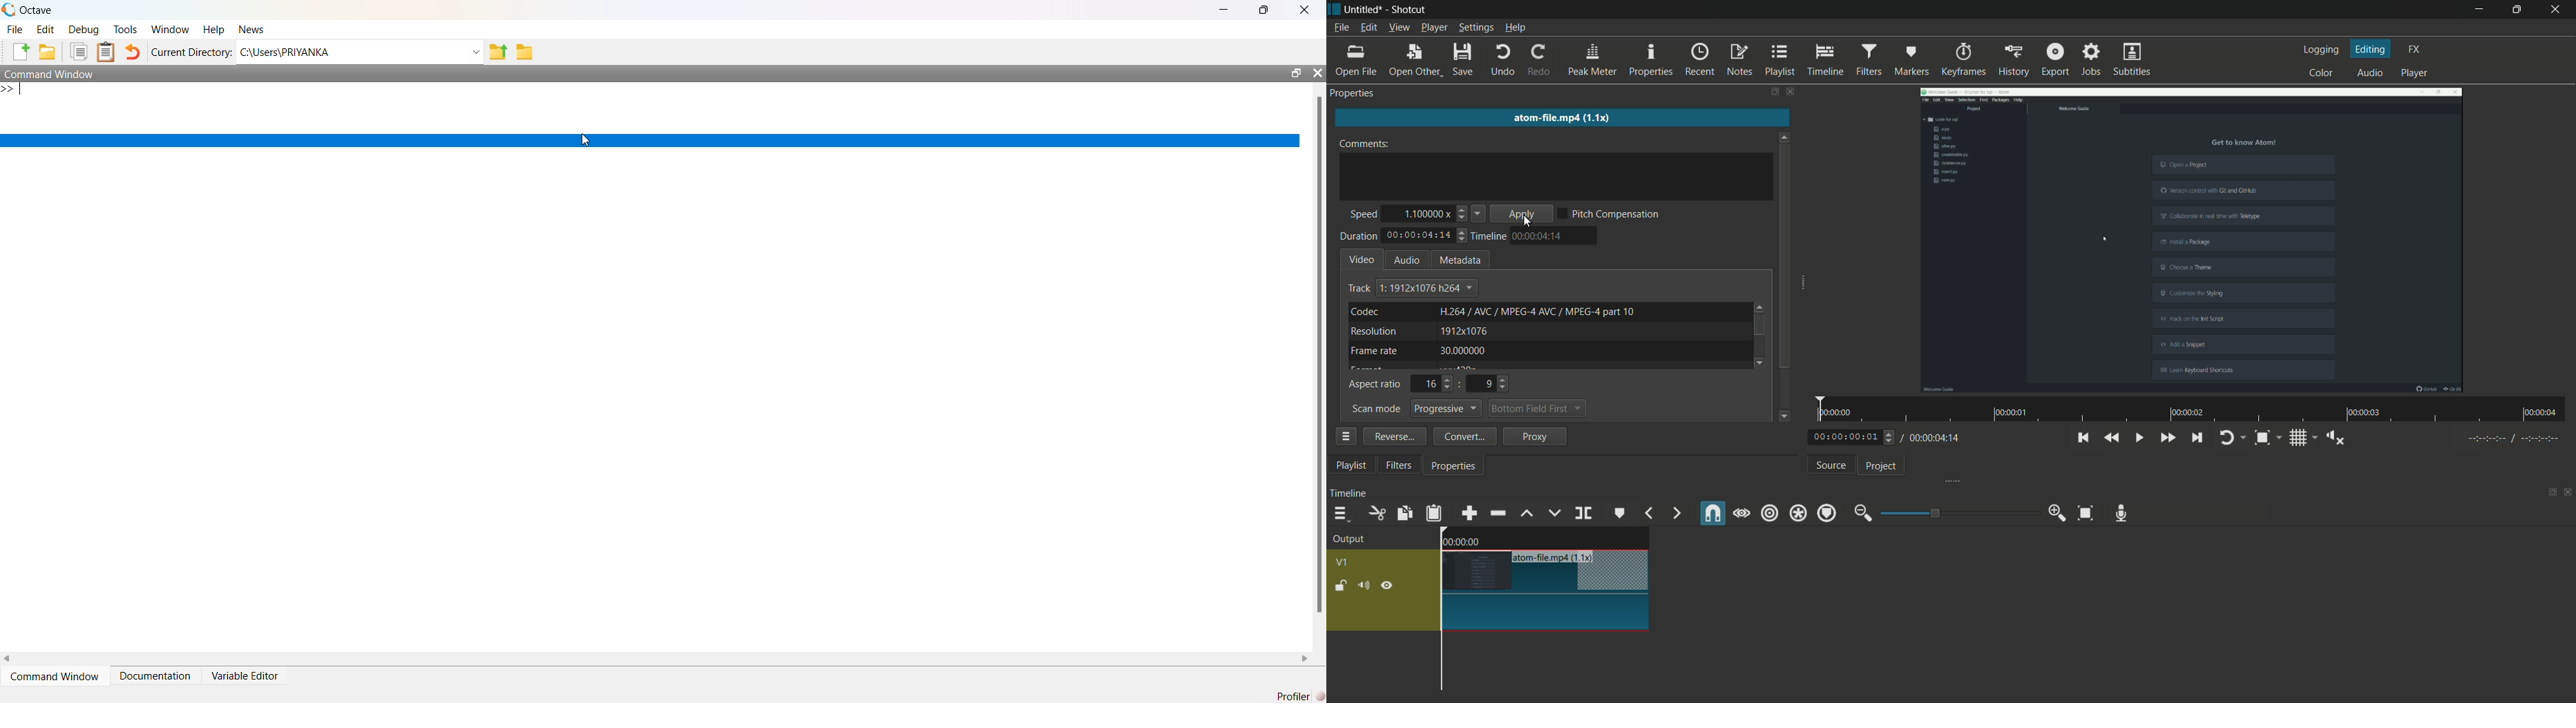 The width and height of the screenshot is (2576, 728). What do you see at coordinates (1501, 61) in the screenshot?
I see `undo` at bounding box center [1501, 61].